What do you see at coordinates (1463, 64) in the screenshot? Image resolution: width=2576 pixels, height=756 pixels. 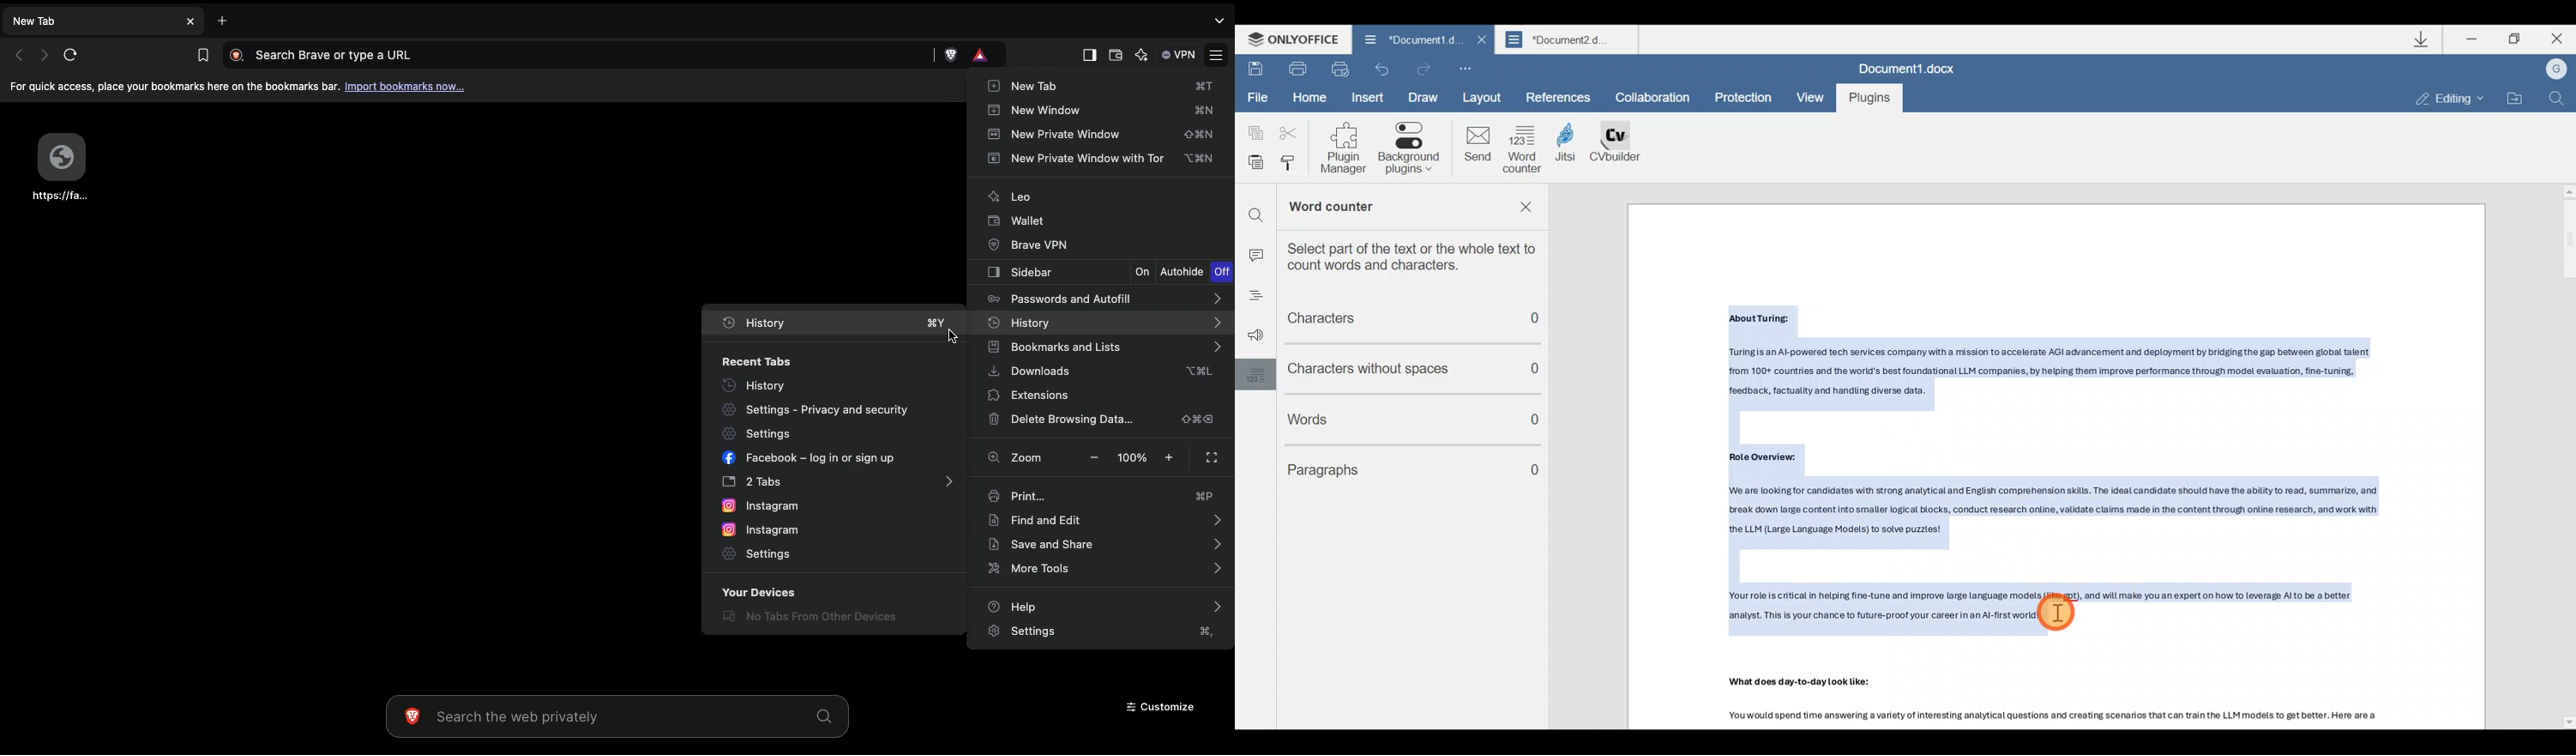 I see `Customize quick access toolbar` at bounding box center [1463, 64].